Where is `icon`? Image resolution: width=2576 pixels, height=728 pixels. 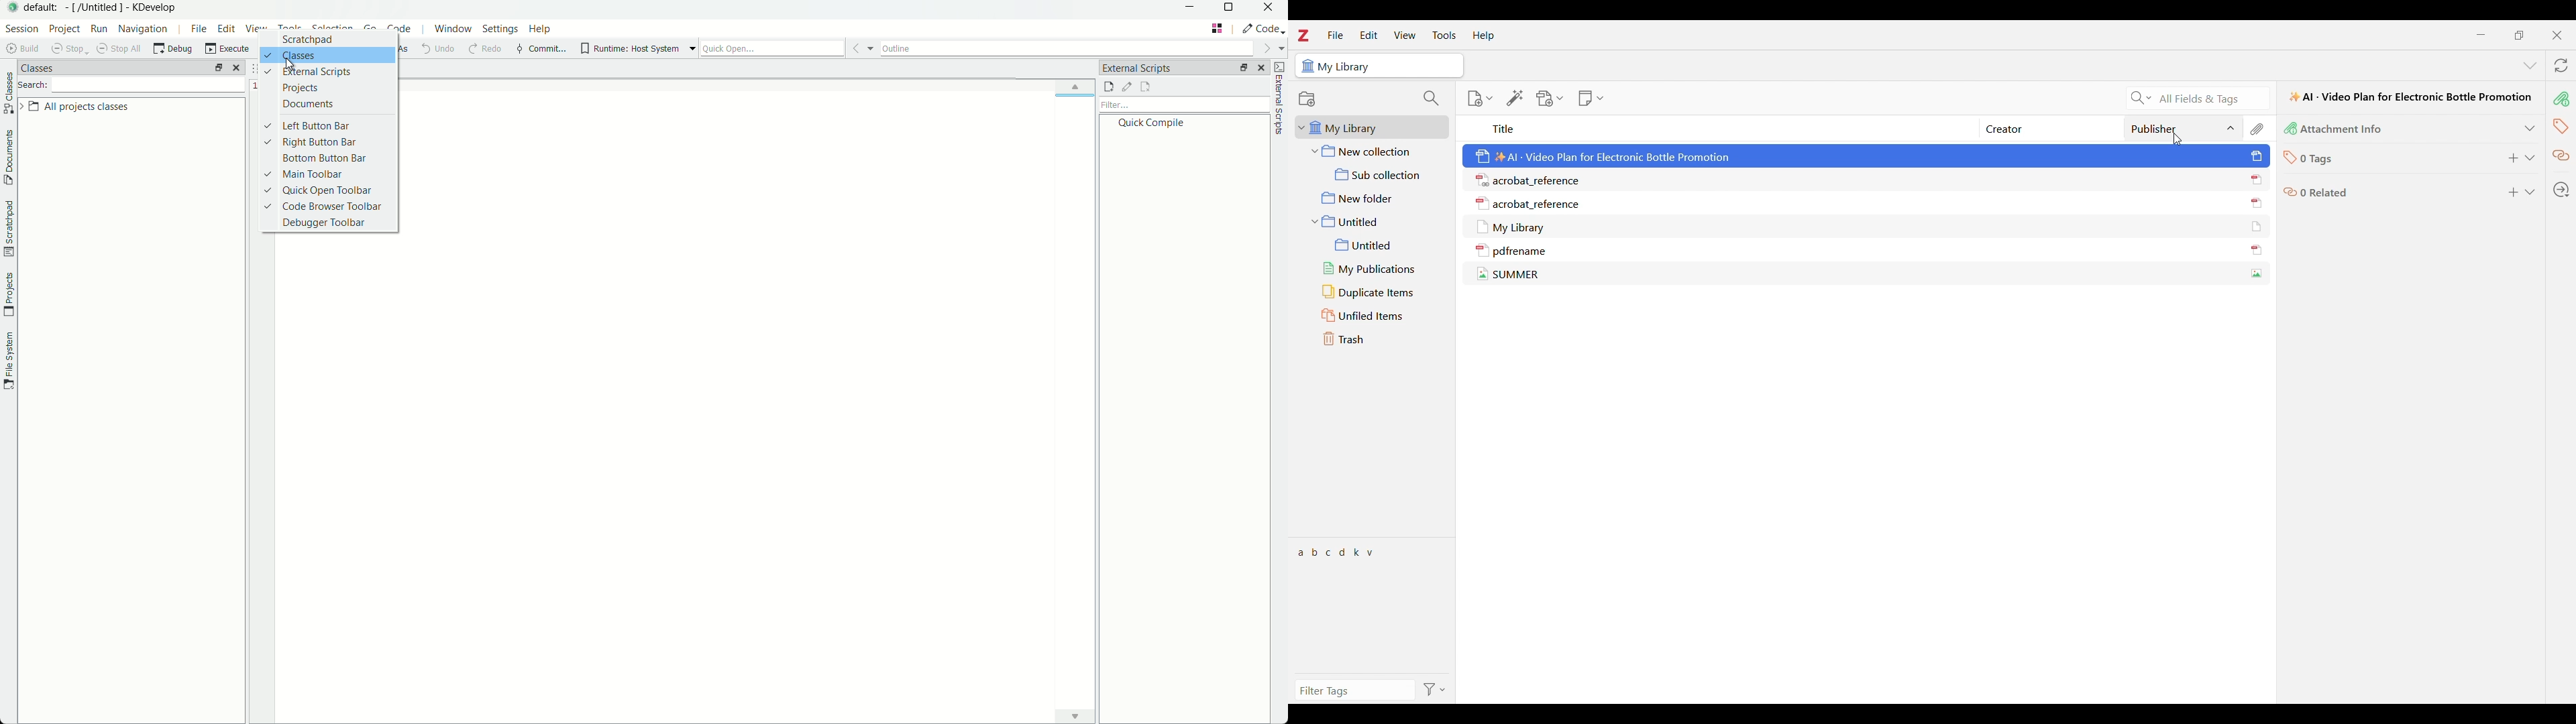 icon is located at coordinates (2289, 160).